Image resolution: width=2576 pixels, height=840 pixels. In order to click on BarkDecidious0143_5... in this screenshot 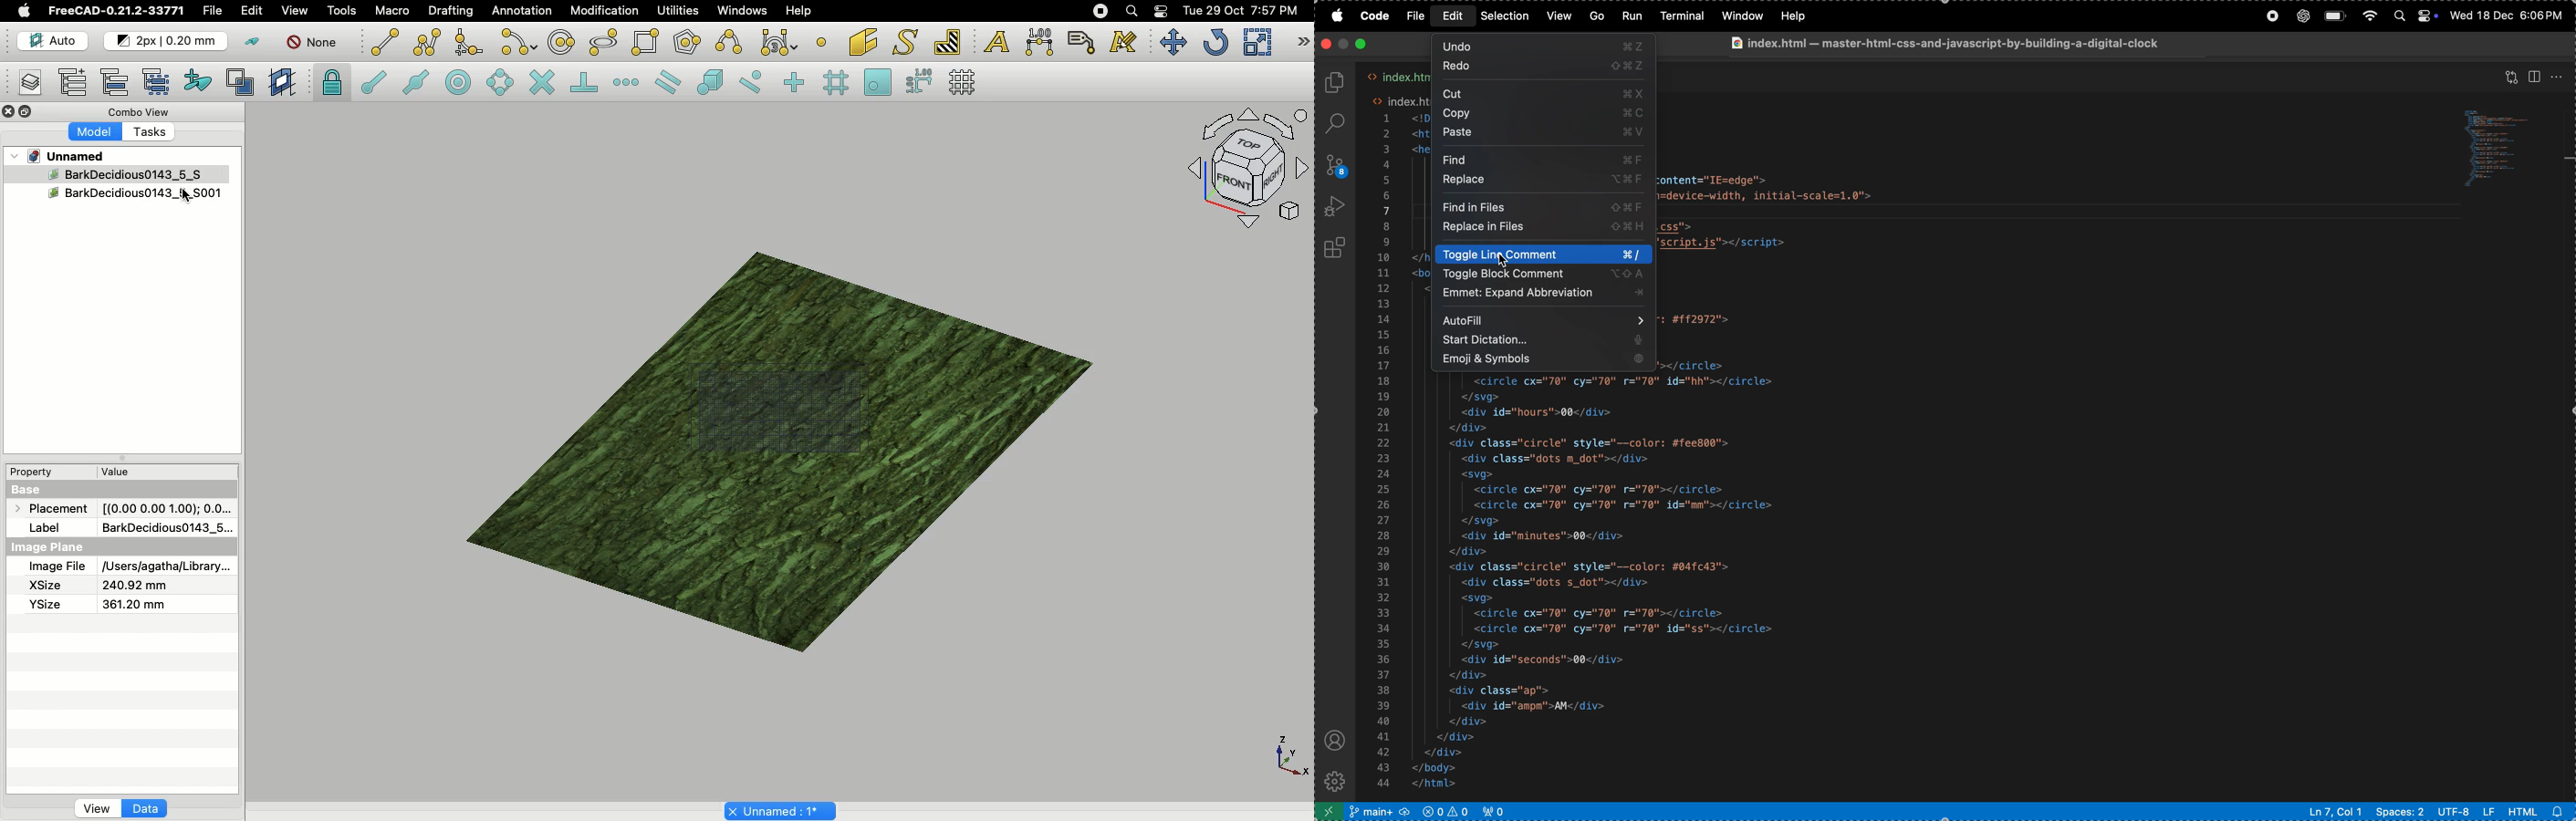, I will do `click(165, 527)`.